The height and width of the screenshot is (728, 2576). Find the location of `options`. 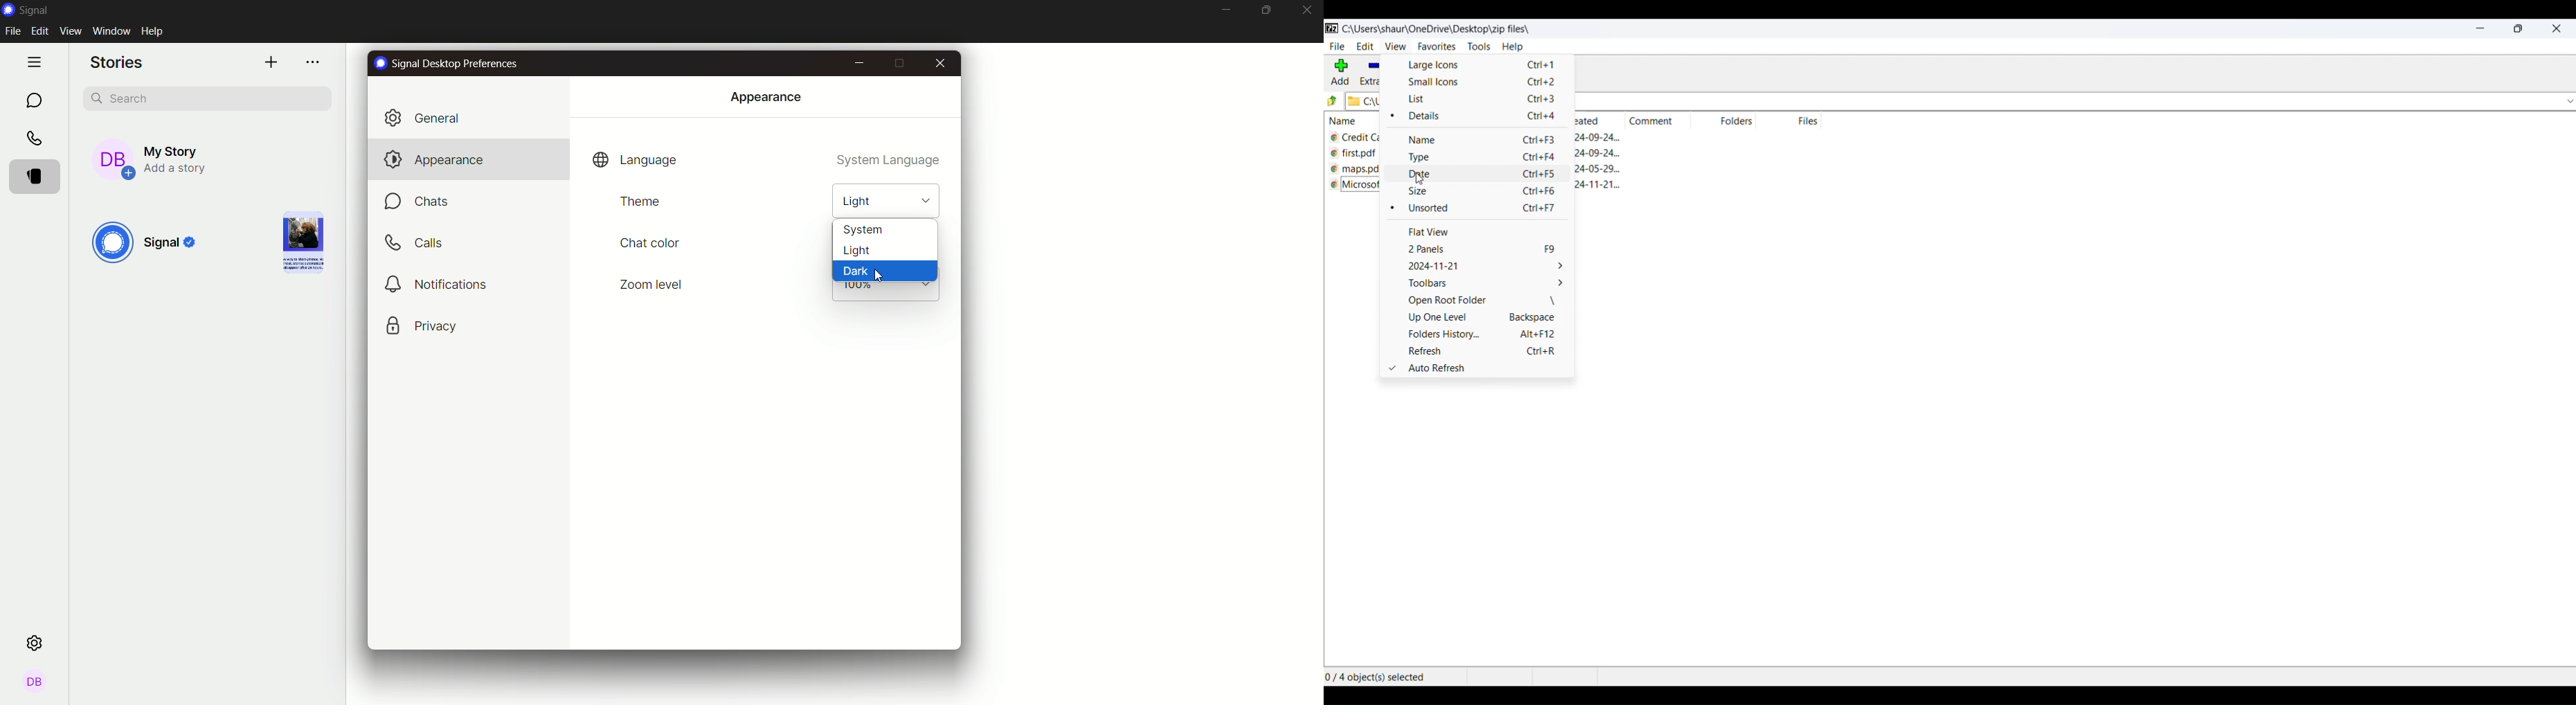

options is located at coordinates (315, 63).